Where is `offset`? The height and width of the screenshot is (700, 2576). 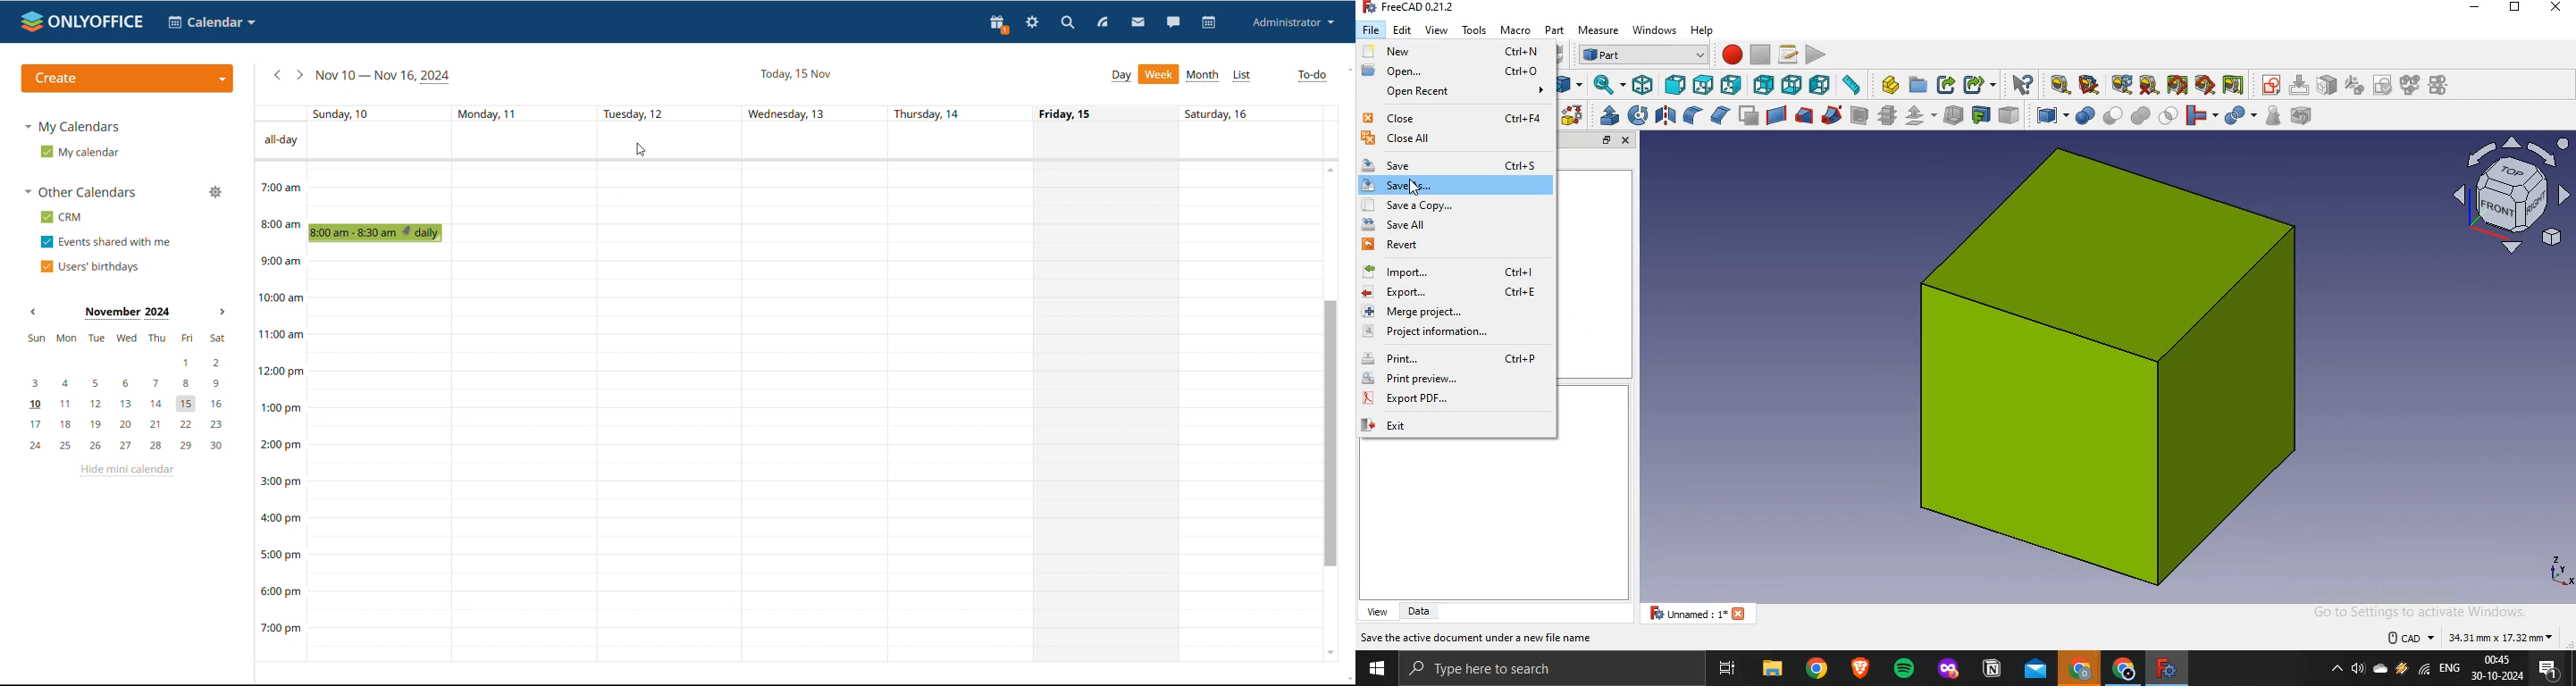
offset is located at coordinates (1915, 116).